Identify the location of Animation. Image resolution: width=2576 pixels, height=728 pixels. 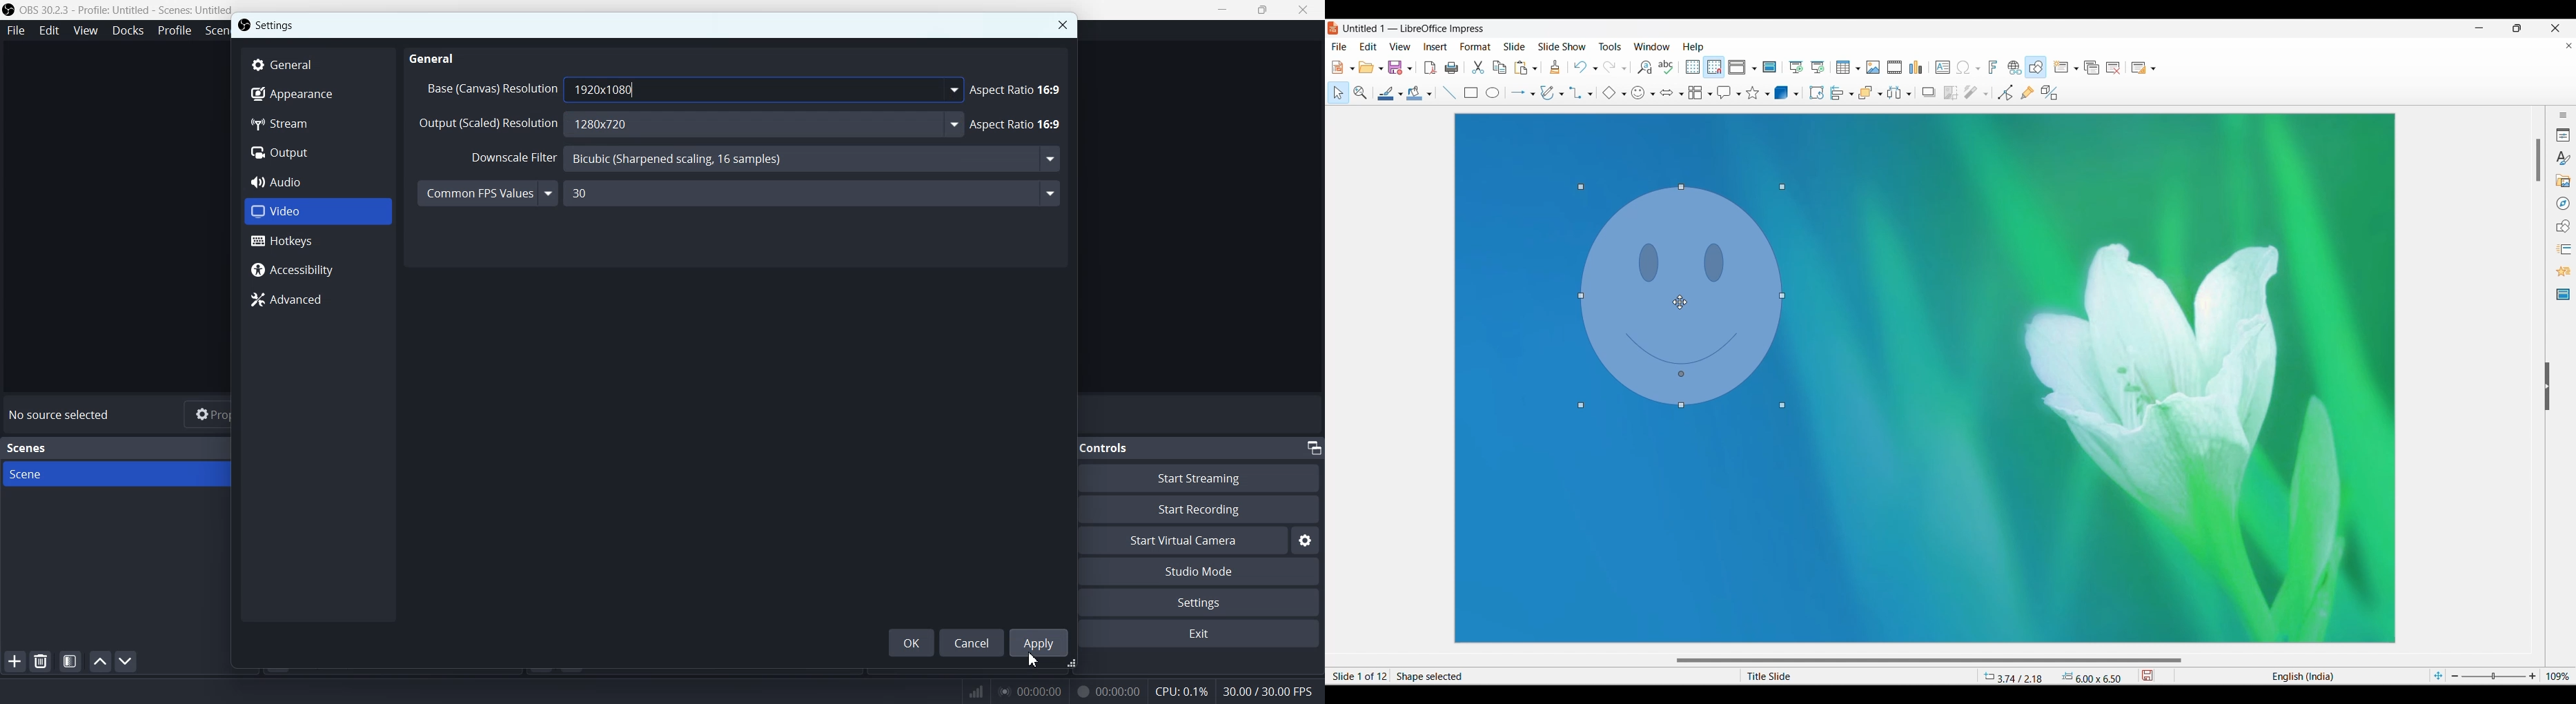
(2564, 271).